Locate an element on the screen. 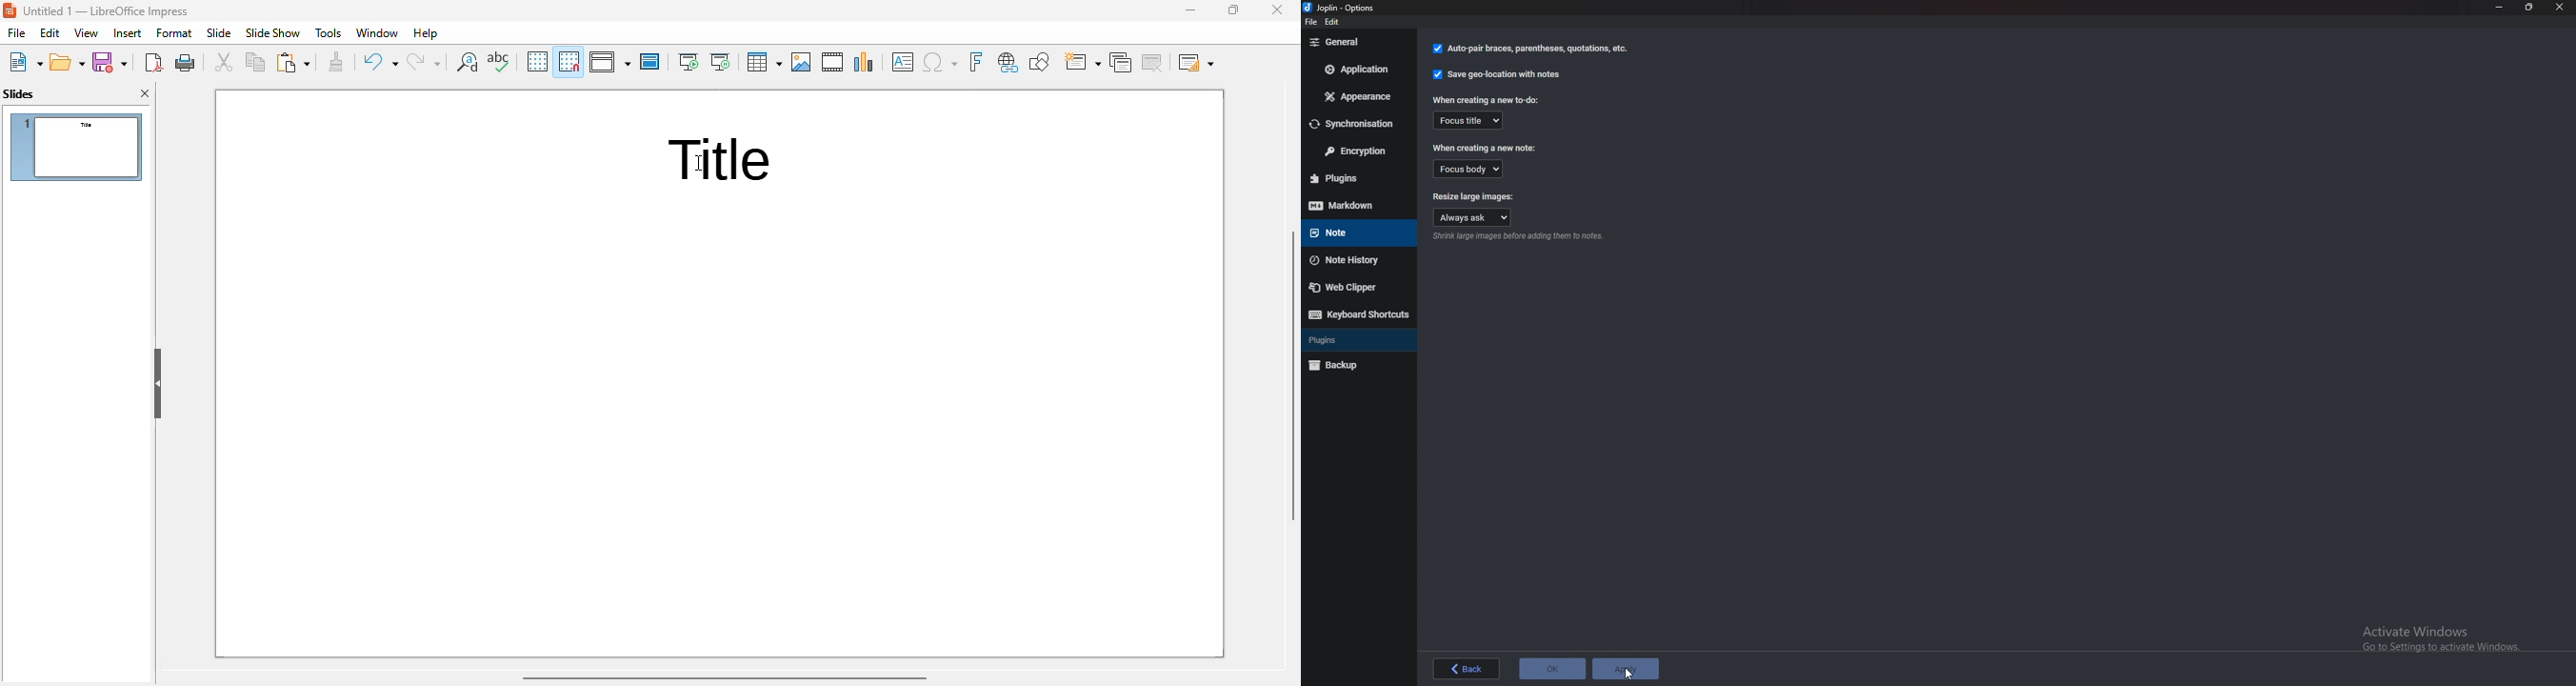  export directly as PDF is located at coordinates (155, 62).